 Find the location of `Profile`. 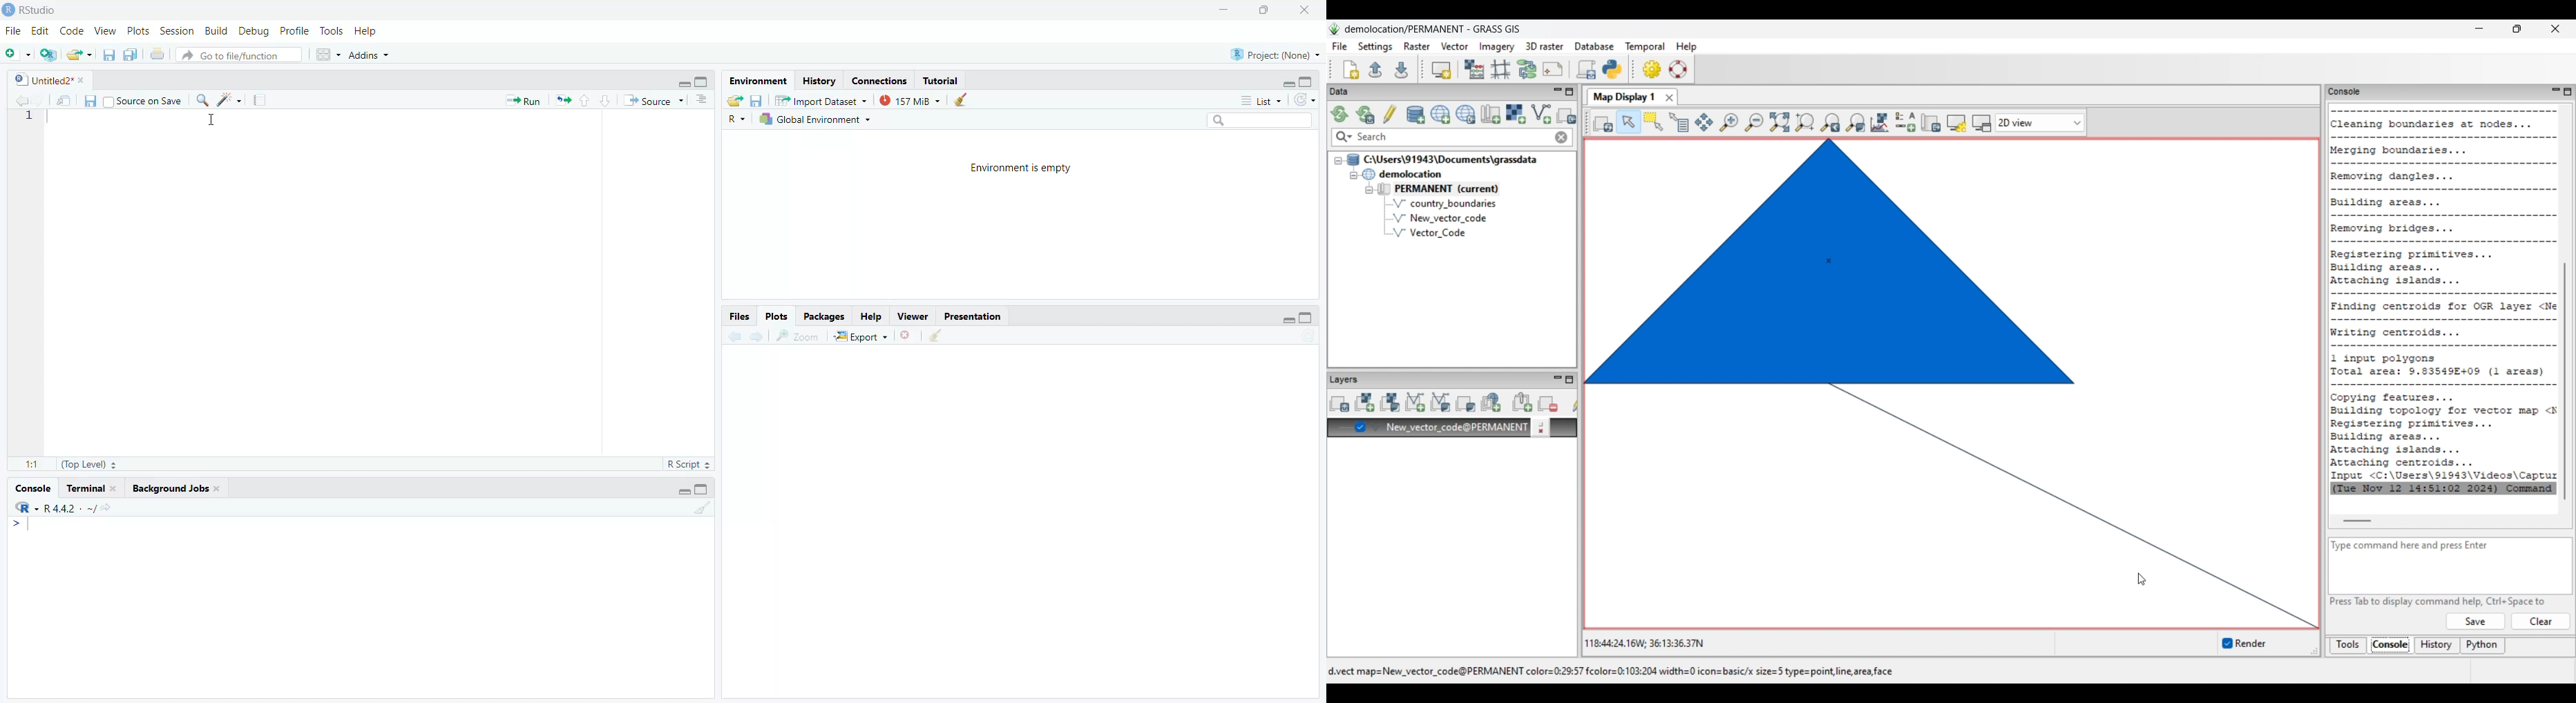

Profile is located at coordinates (293, 30).